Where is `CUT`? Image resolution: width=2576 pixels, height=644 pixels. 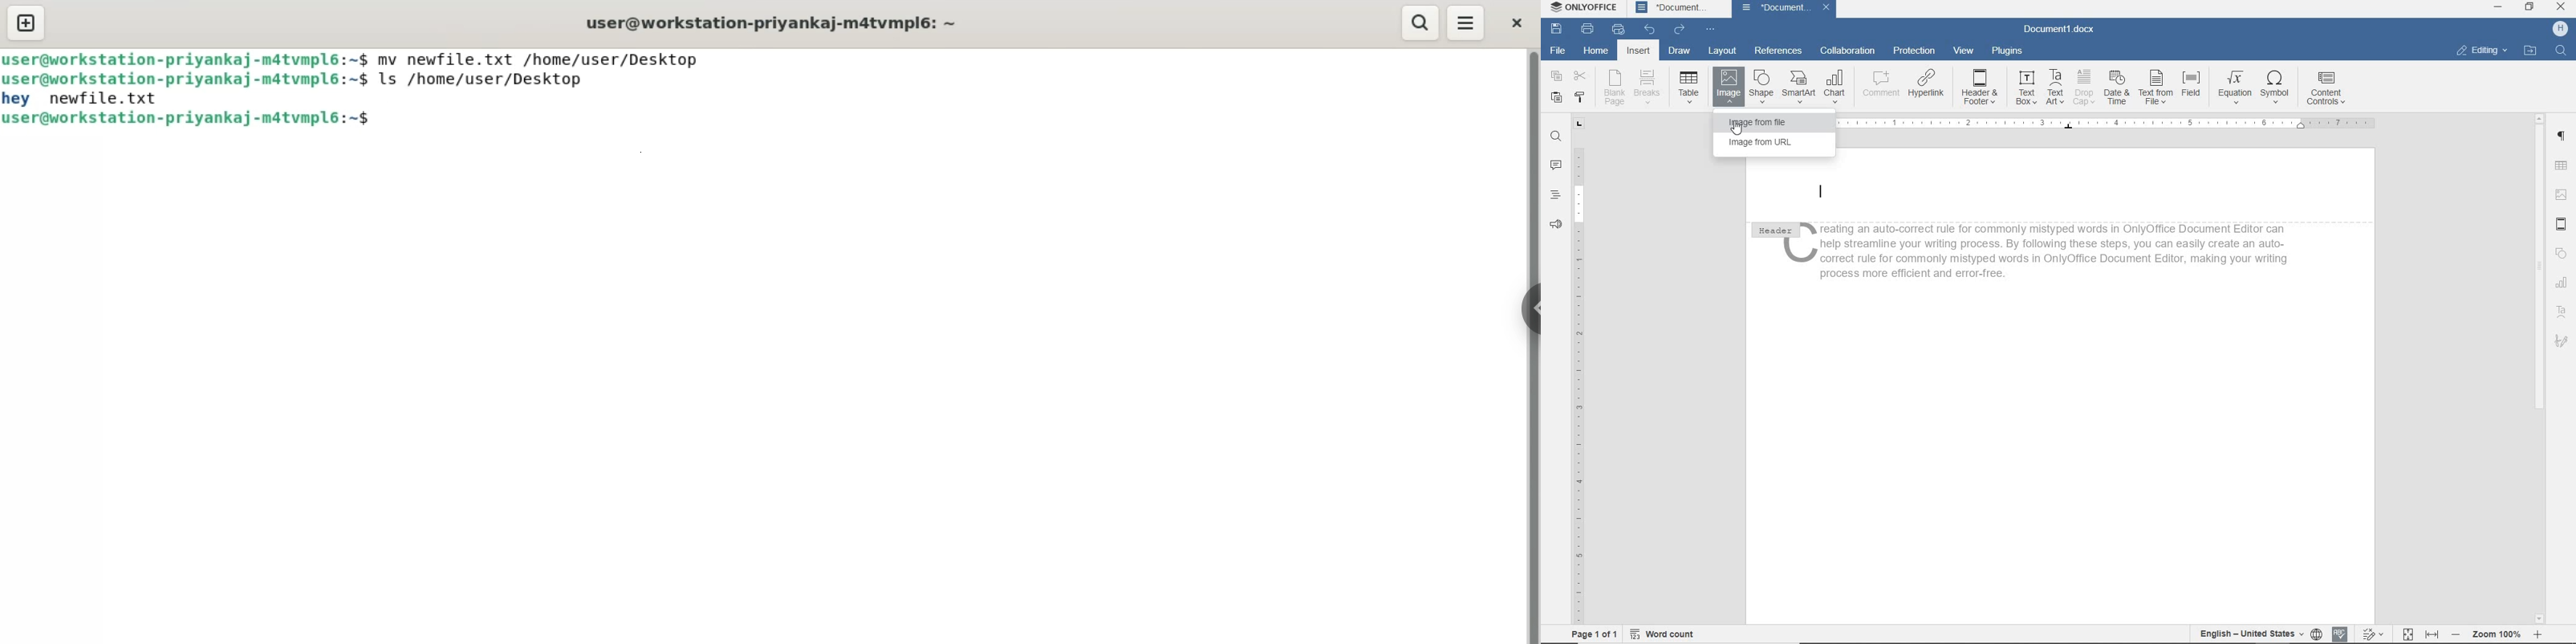 CUT is located at coordinates (1580, 75).